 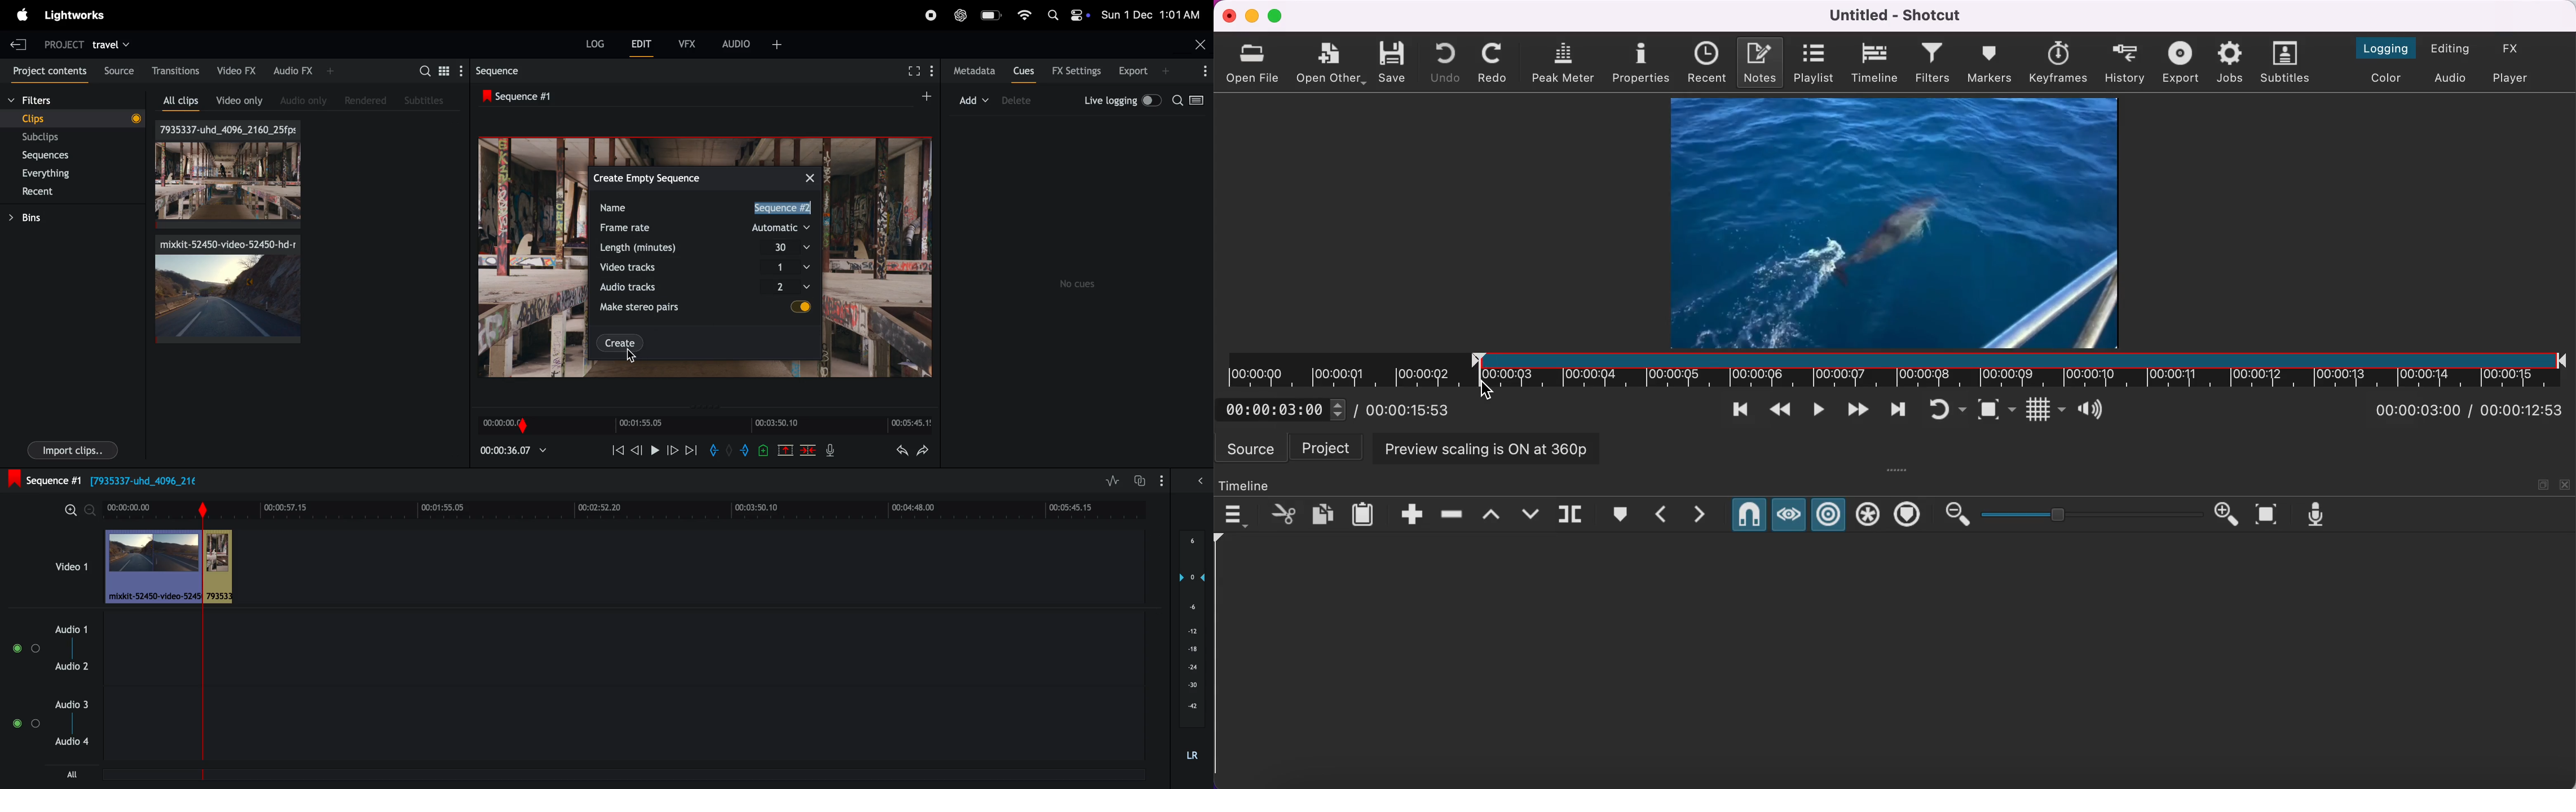 I want to click on pause play, so click(x=654, y=449).